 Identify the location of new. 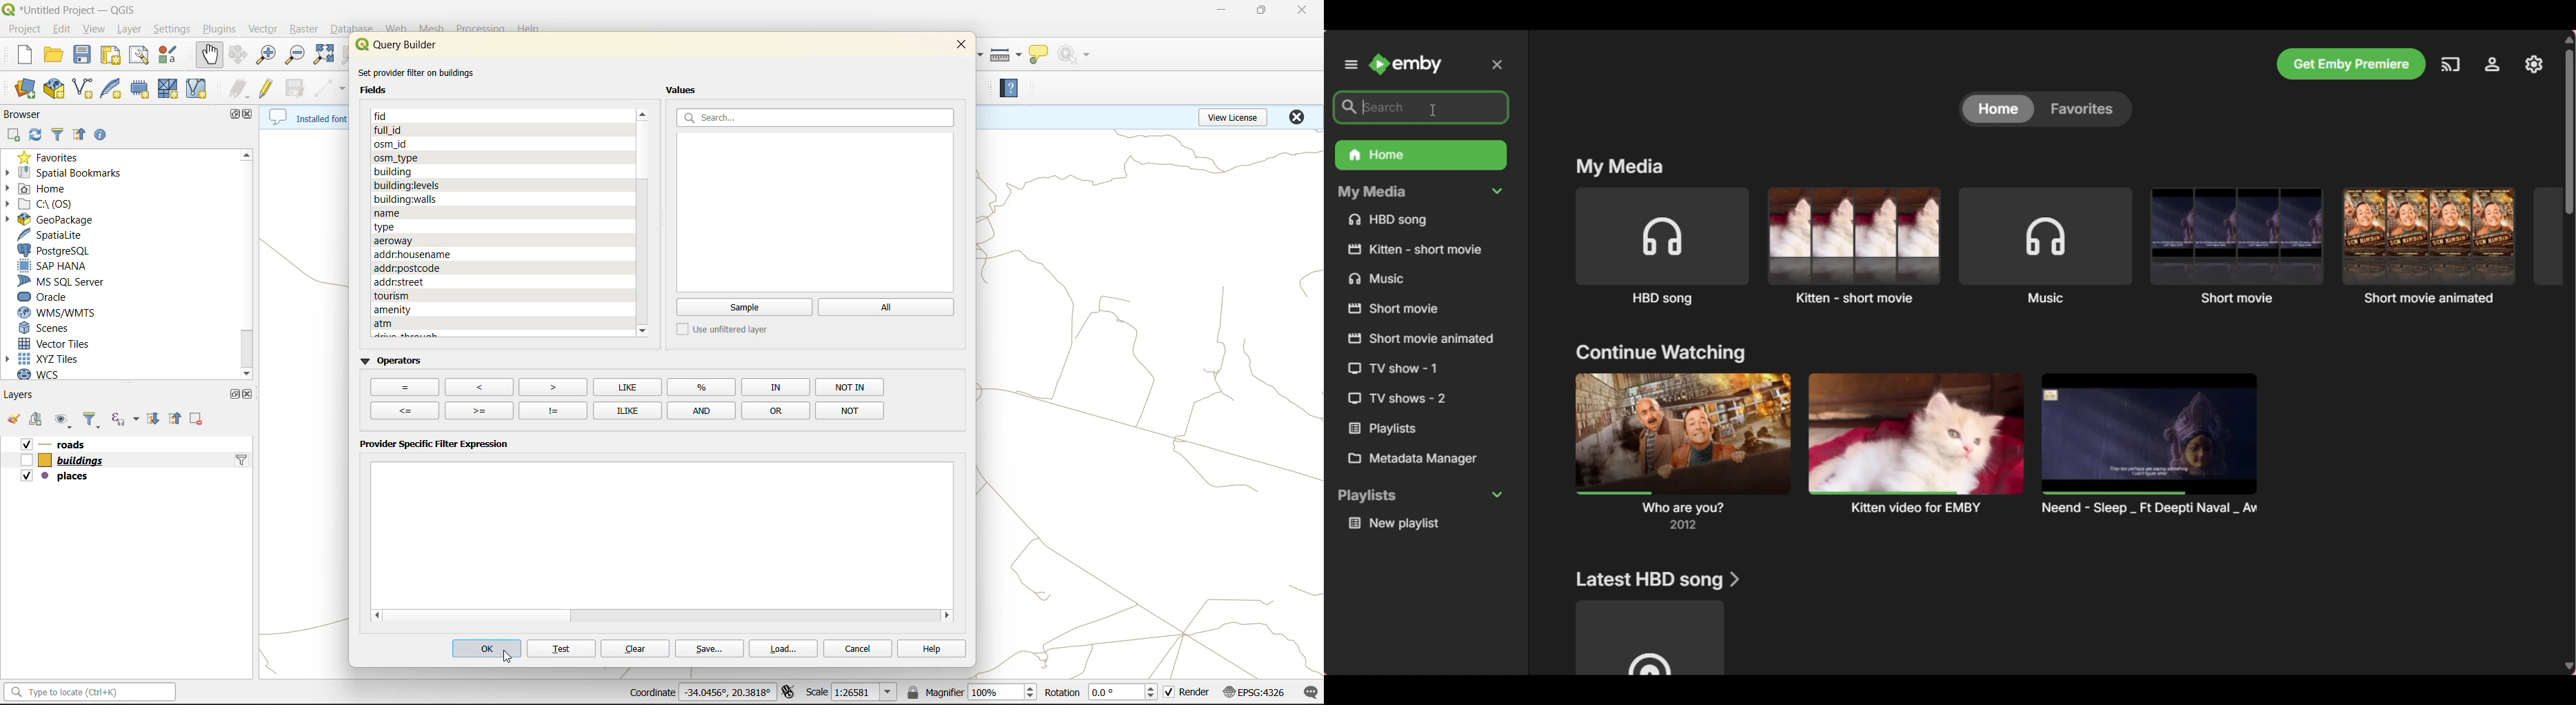
(16, 57).